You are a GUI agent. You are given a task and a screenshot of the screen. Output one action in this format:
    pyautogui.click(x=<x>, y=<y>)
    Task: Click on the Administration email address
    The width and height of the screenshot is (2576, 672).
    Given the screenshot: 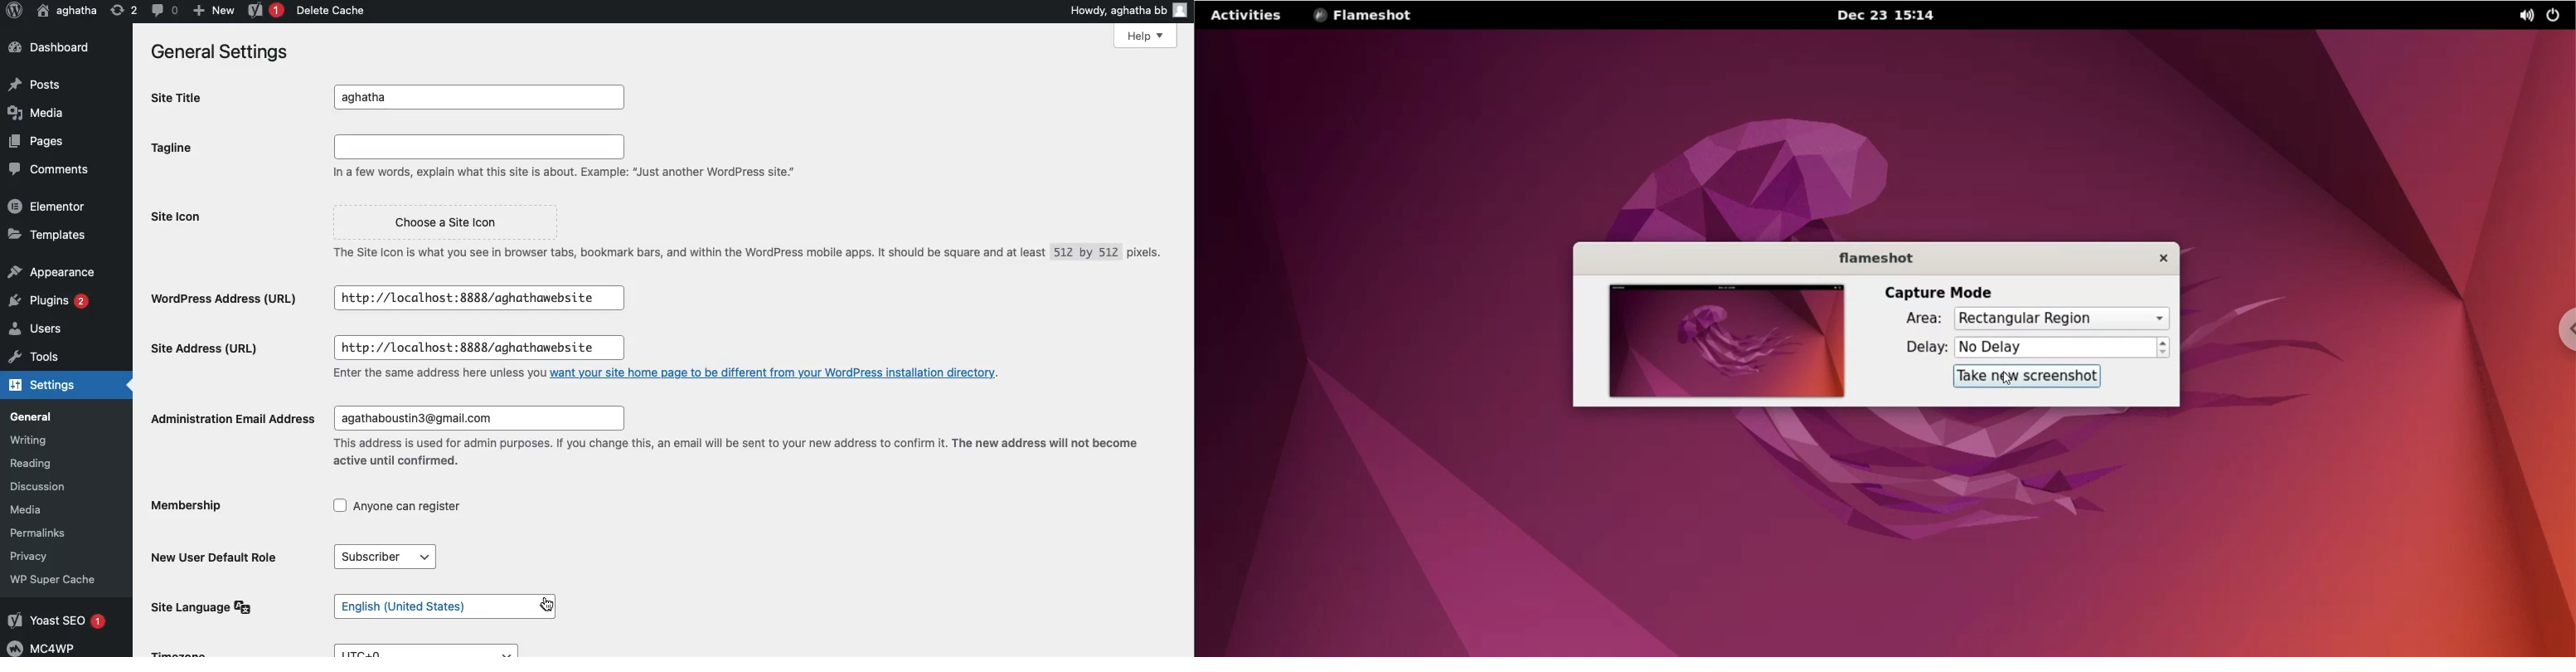 What is the action you would take?
    pyautogui.click(x=230, y=417)
    